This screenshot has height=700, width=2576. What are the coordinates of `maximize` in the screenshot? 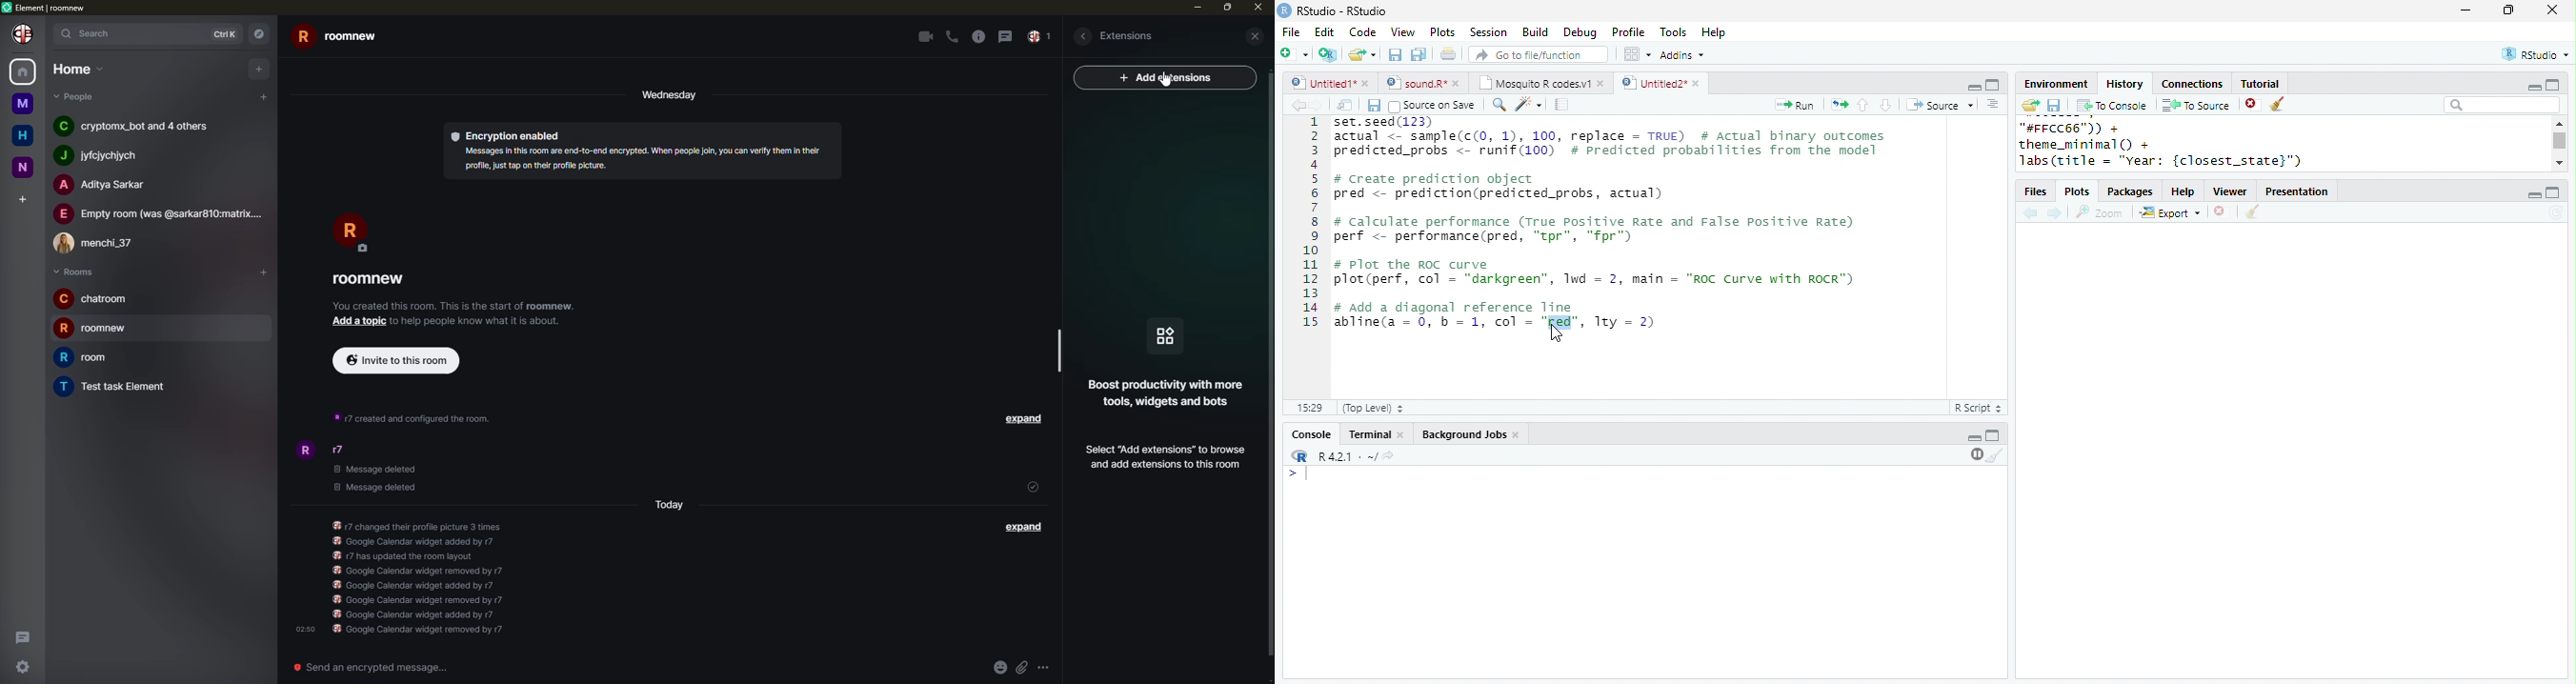 It's located at (1992, 85).